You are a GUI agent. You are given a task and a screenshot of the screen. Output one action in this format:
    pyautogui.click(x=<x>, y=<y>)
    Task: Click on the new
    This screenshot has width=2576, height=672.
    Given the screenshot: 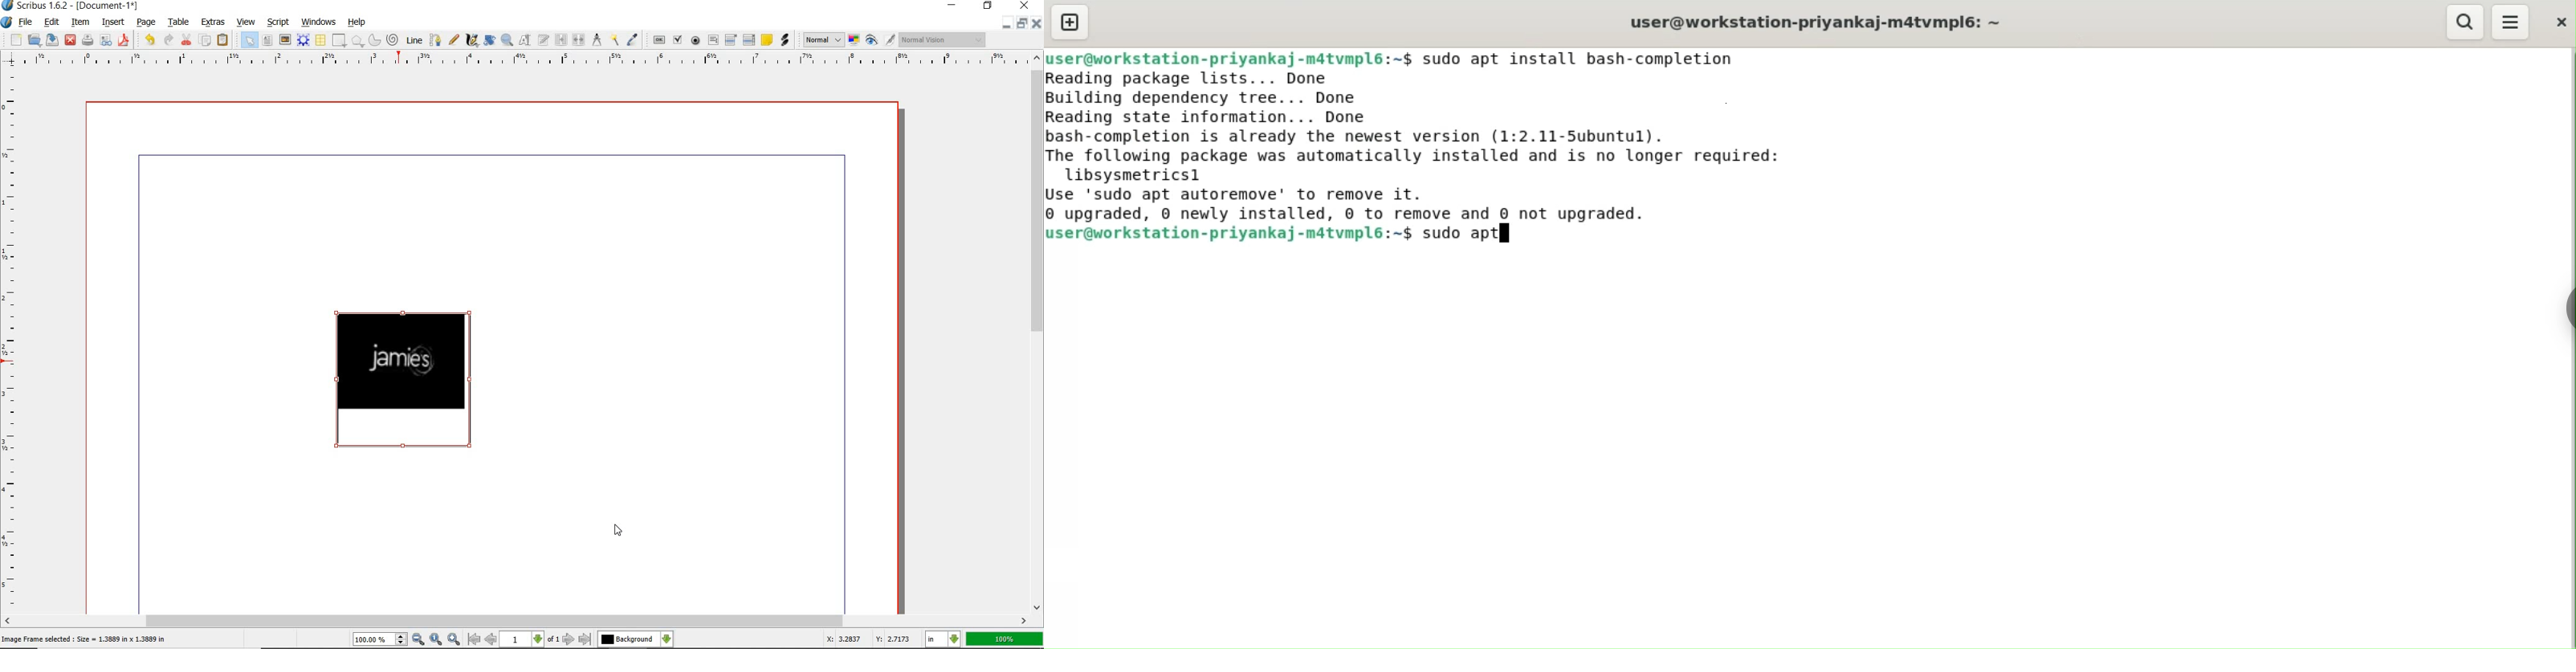 What is the action you would take?
    pyautogui.click(x=16, y=41)
    